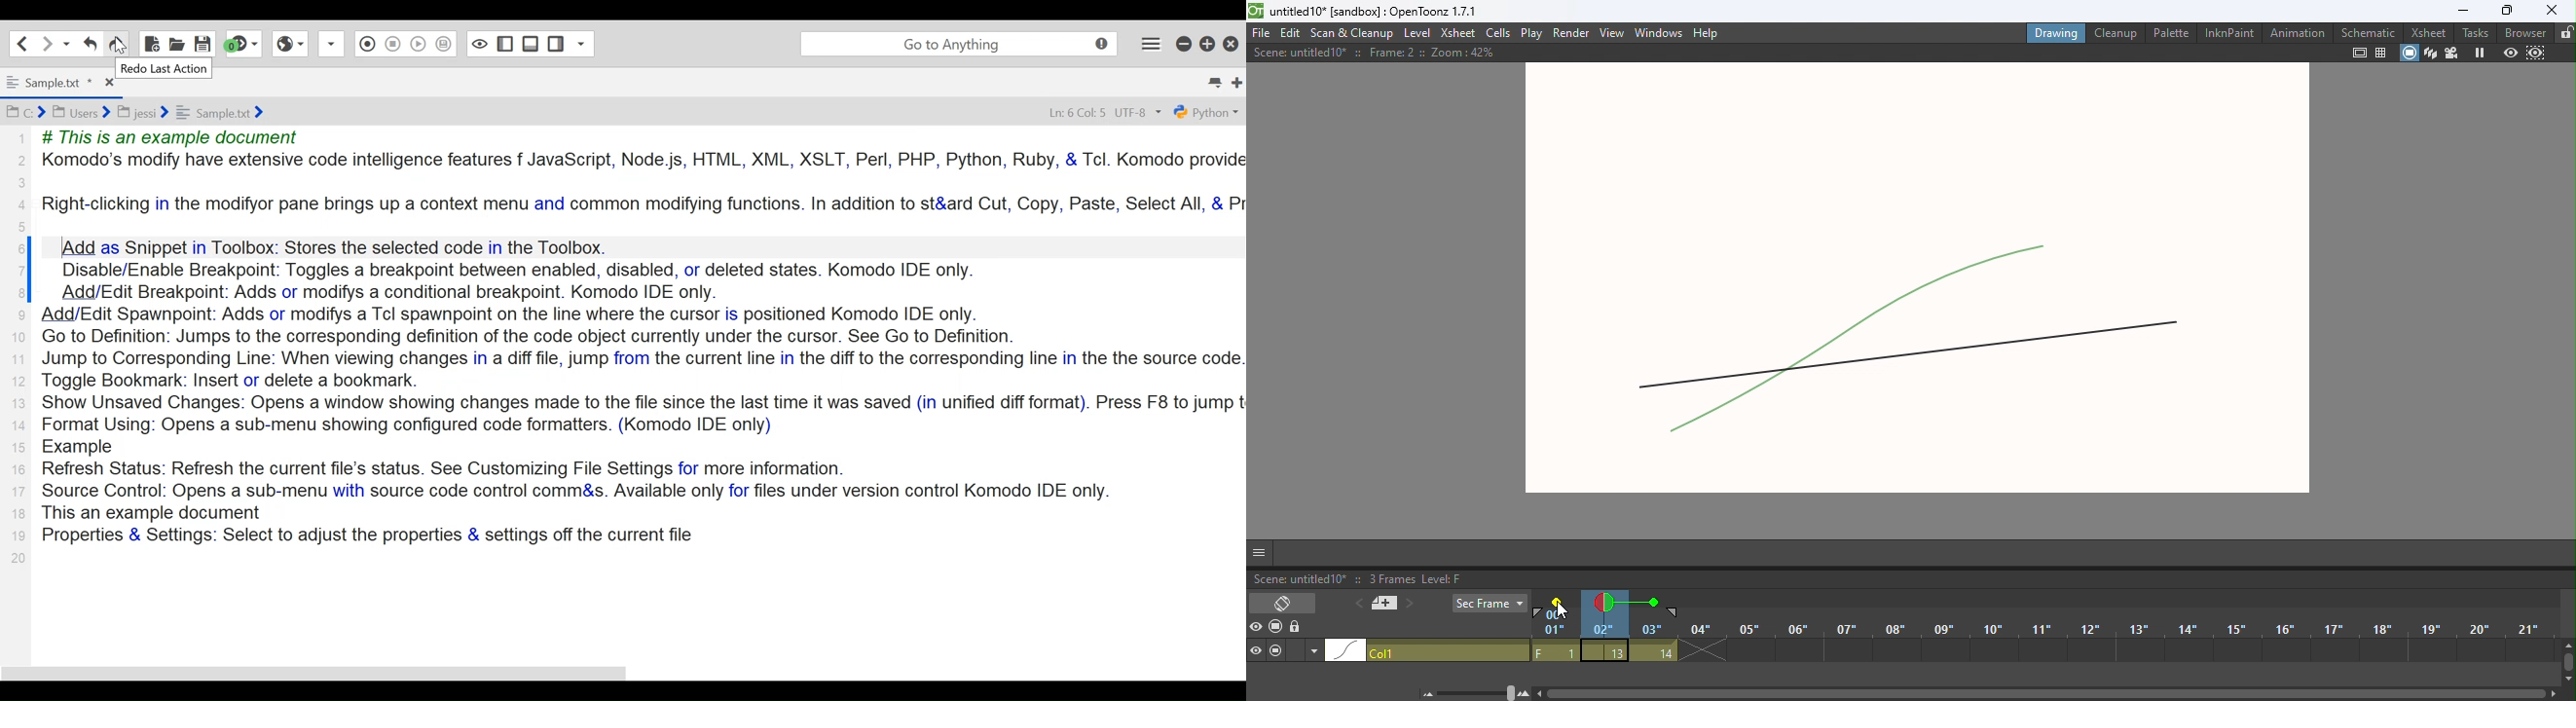 This screenshot has height=728, width=2576. I want to click on Playback start marker, so click(1540, 614).